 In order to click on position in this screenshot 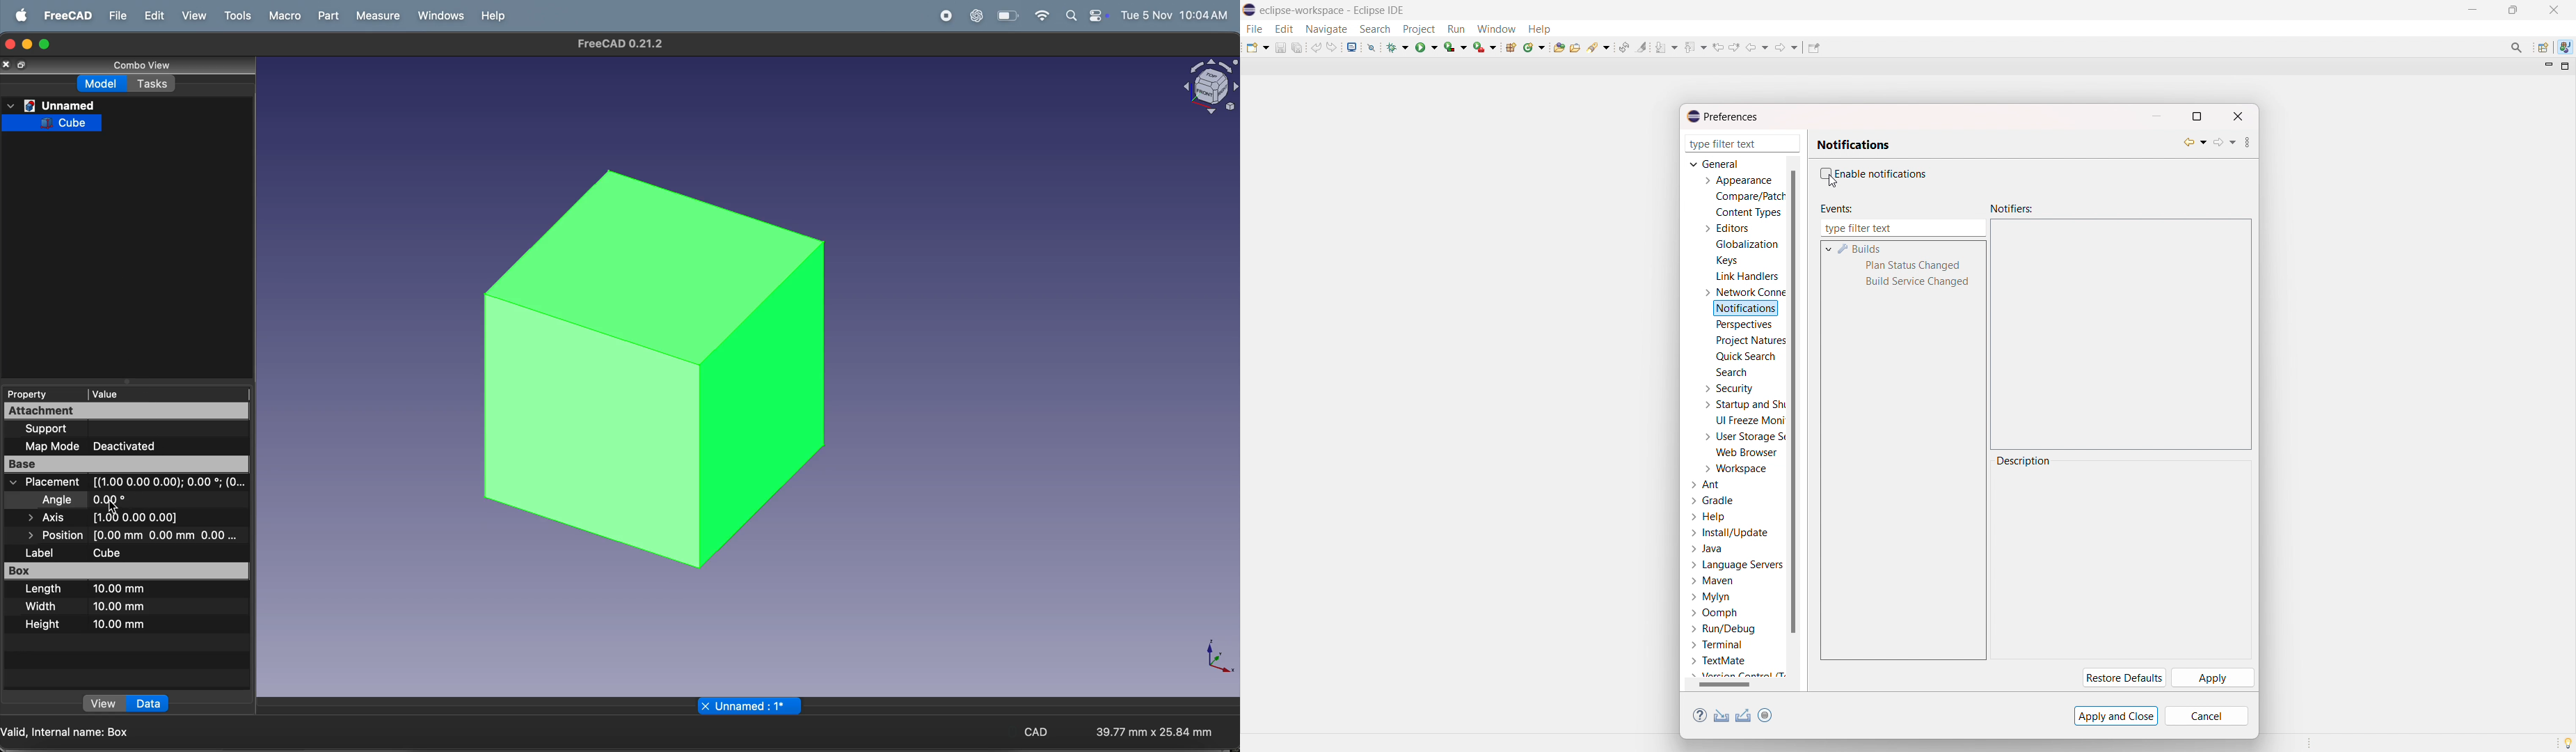, I will do `click(48, 536)`.